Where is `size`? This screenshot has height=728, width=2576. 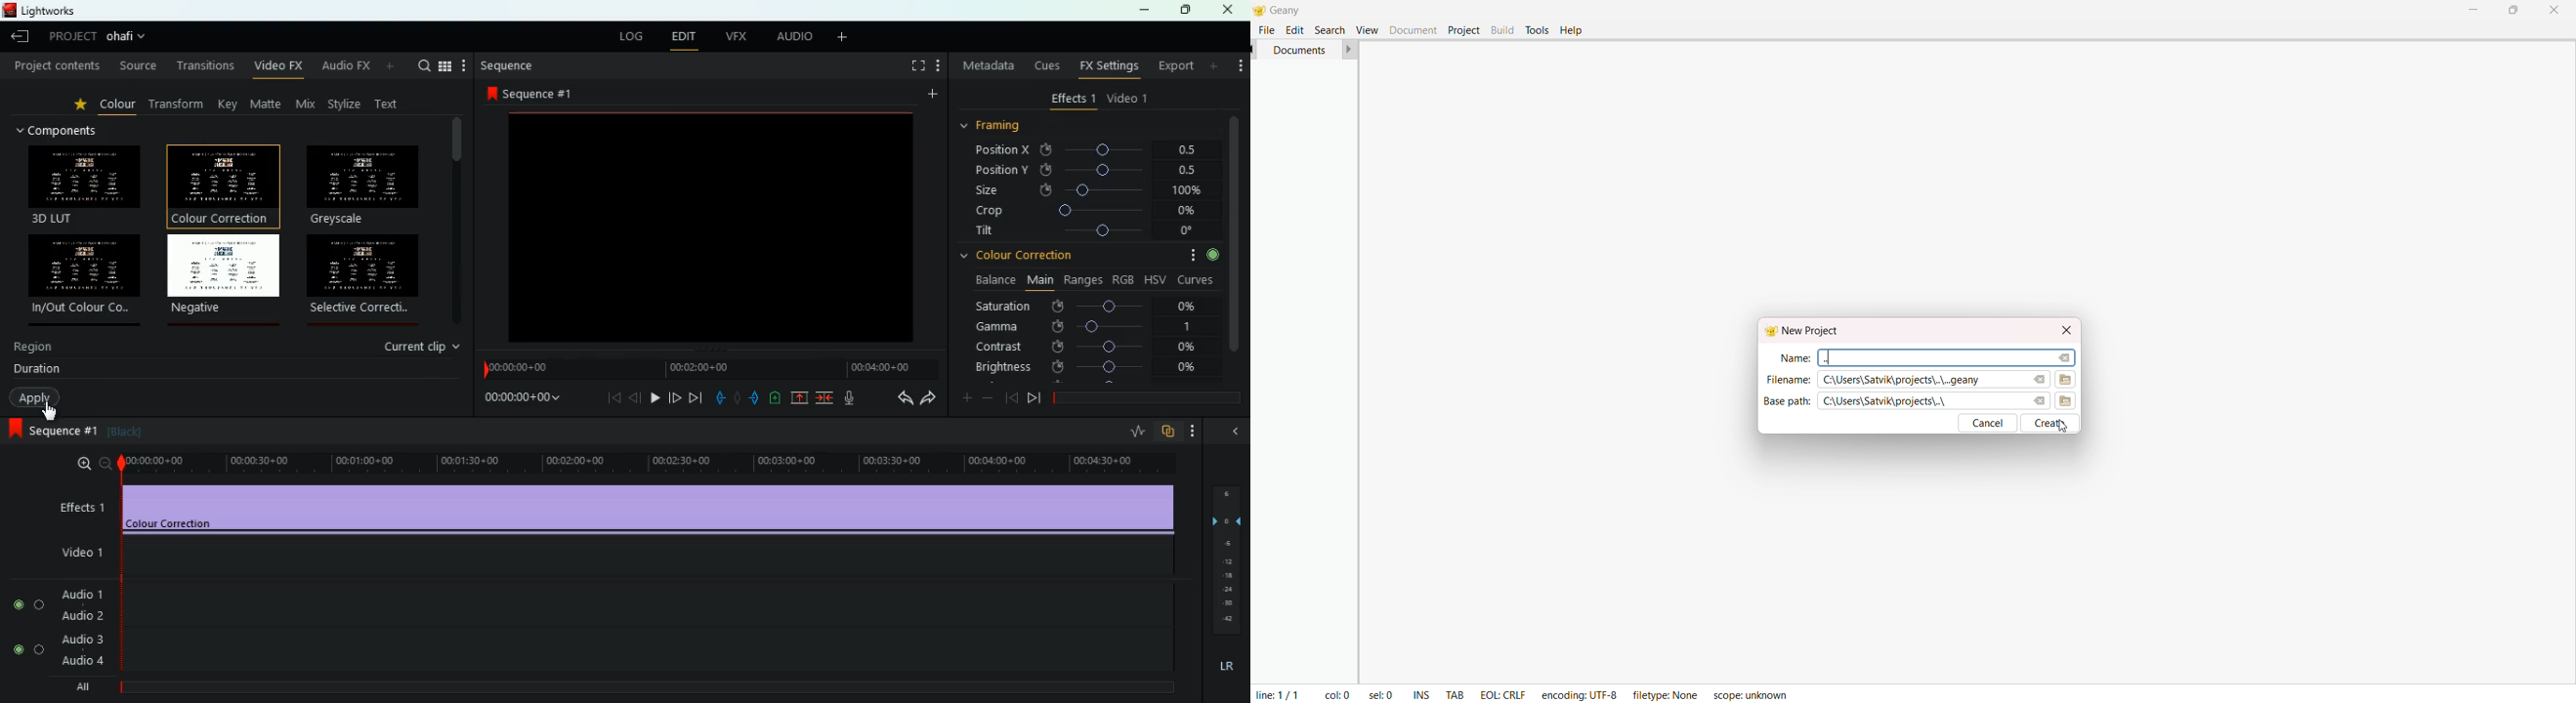 size is located at coordinates (1092, 191).